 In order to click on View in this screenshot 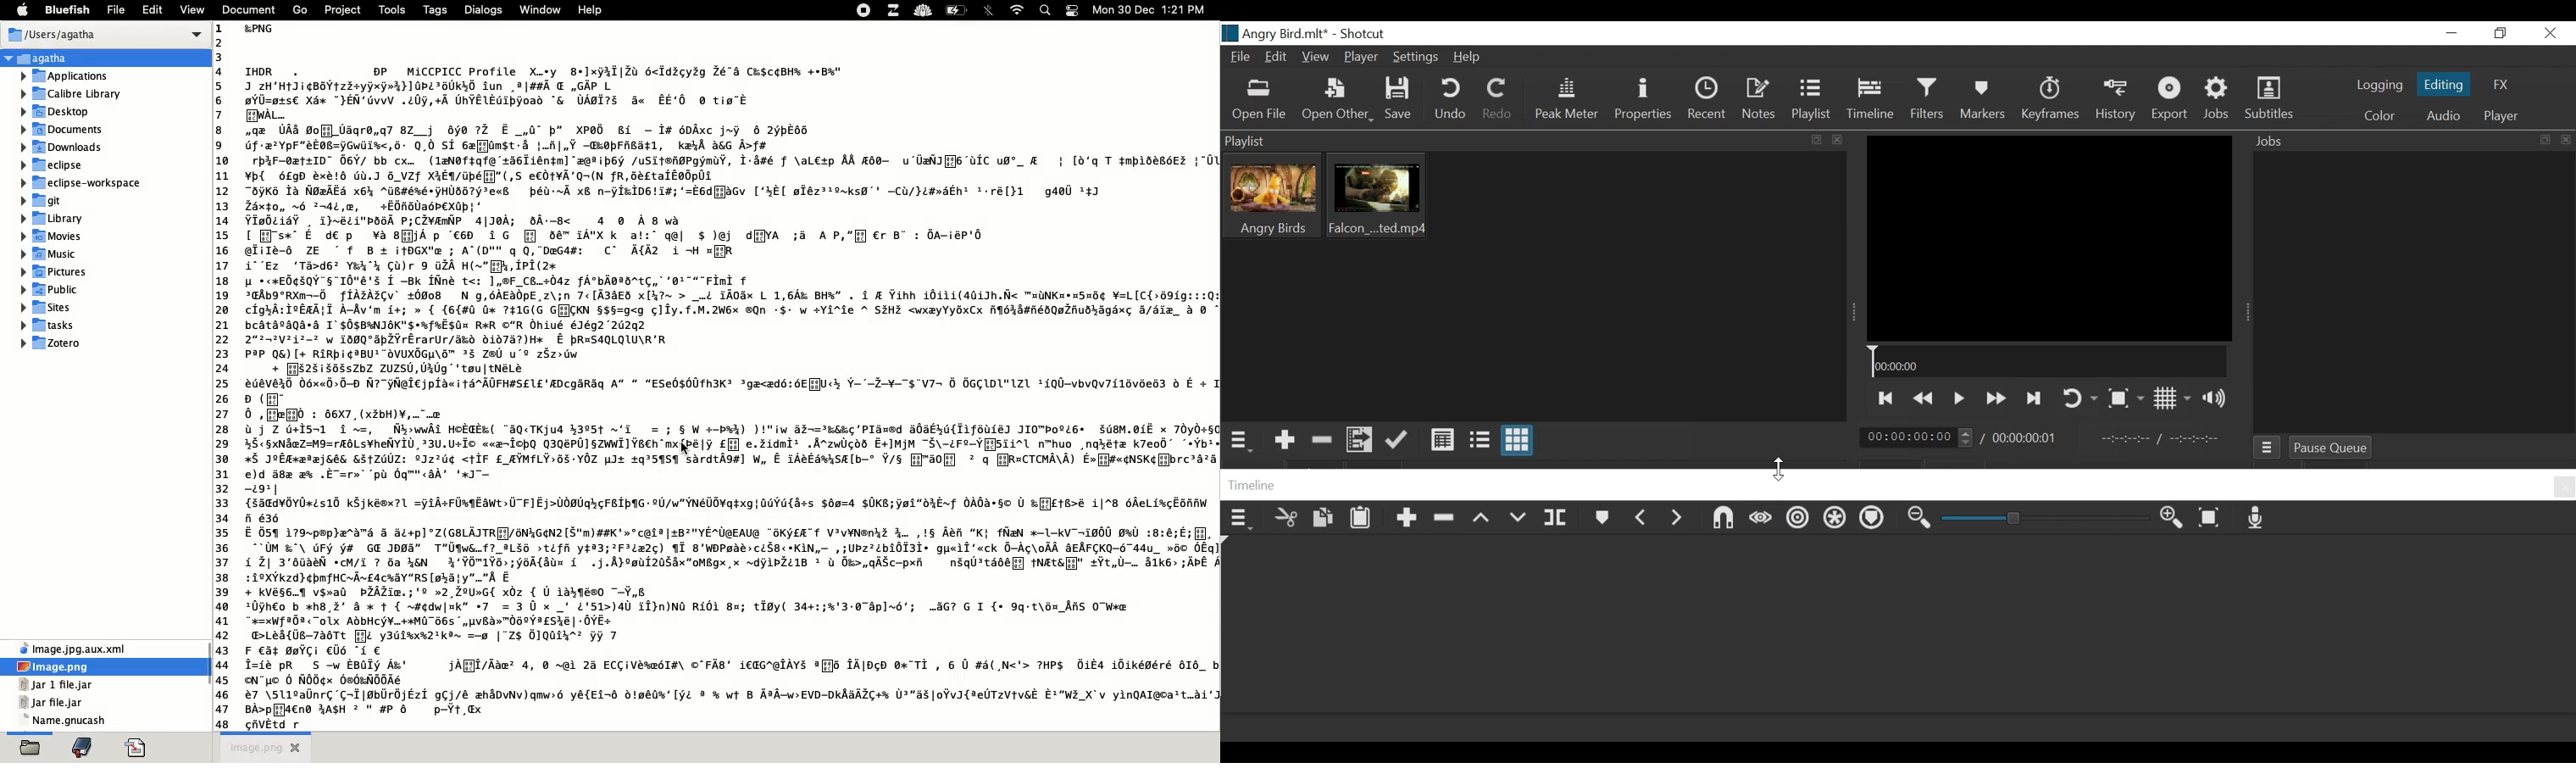, I will do `click(1317, 57)`.